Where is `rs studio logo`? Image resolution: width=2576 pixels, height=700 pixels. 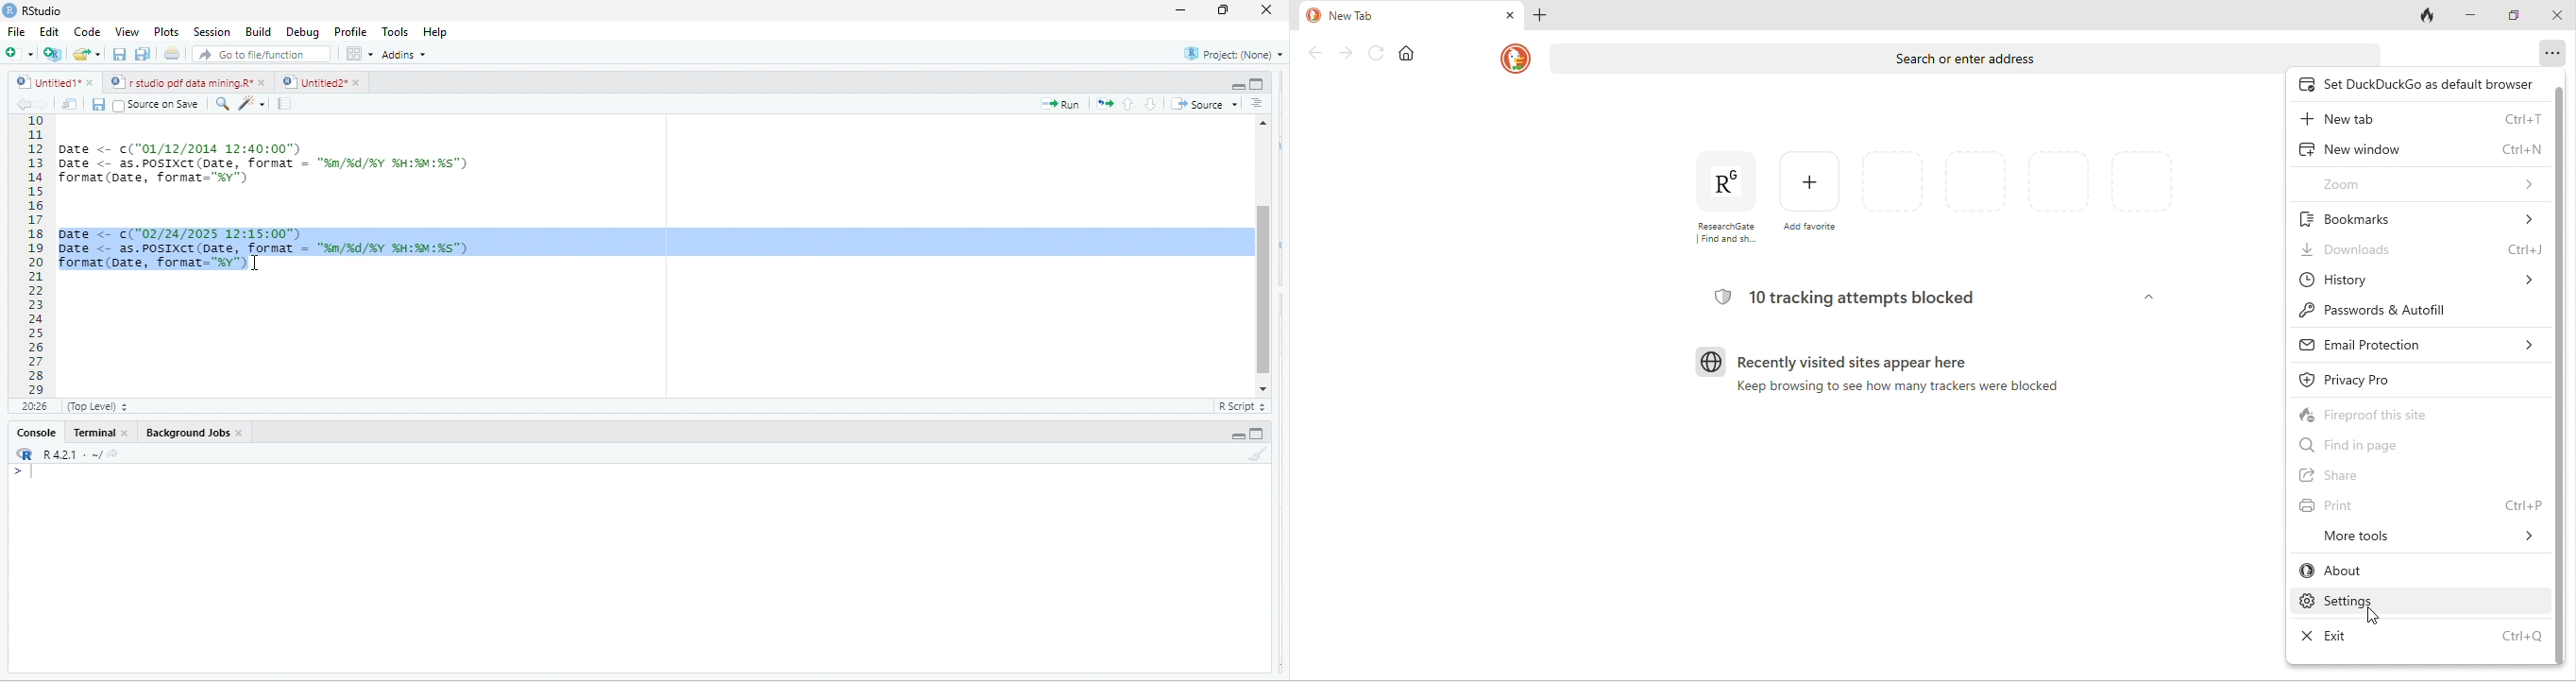
rs studio logo is located at coordinates (23, 454).